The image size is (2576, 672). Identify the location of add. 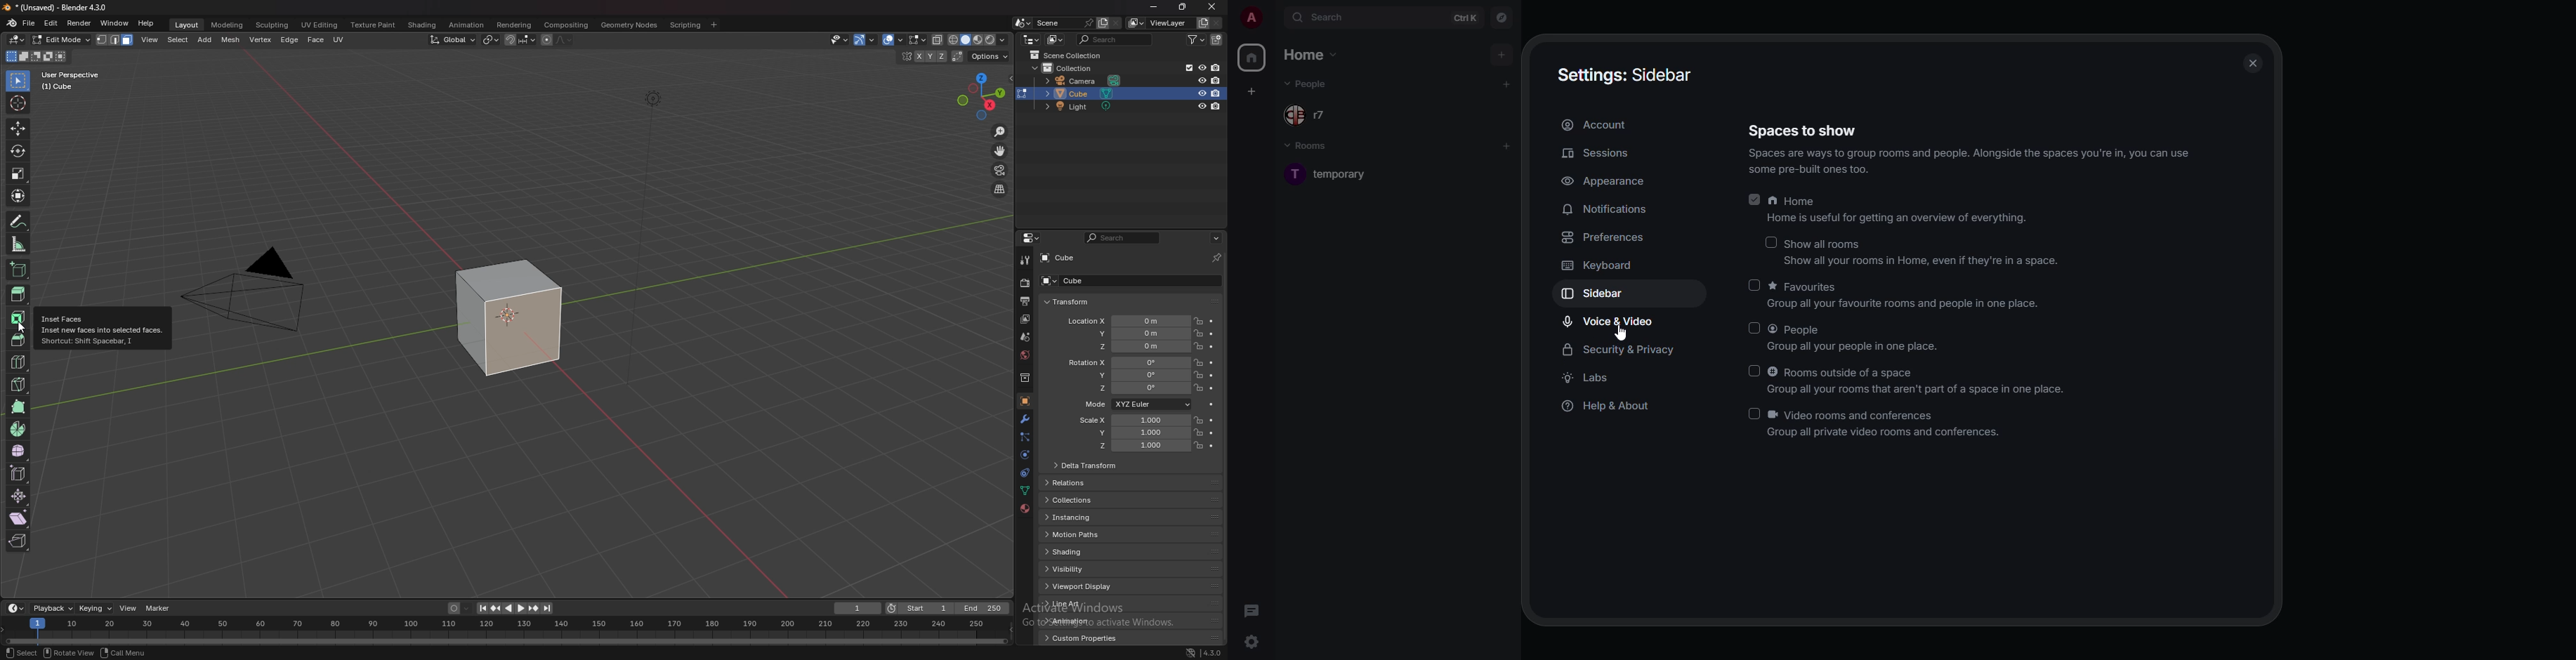
(1501, 53).